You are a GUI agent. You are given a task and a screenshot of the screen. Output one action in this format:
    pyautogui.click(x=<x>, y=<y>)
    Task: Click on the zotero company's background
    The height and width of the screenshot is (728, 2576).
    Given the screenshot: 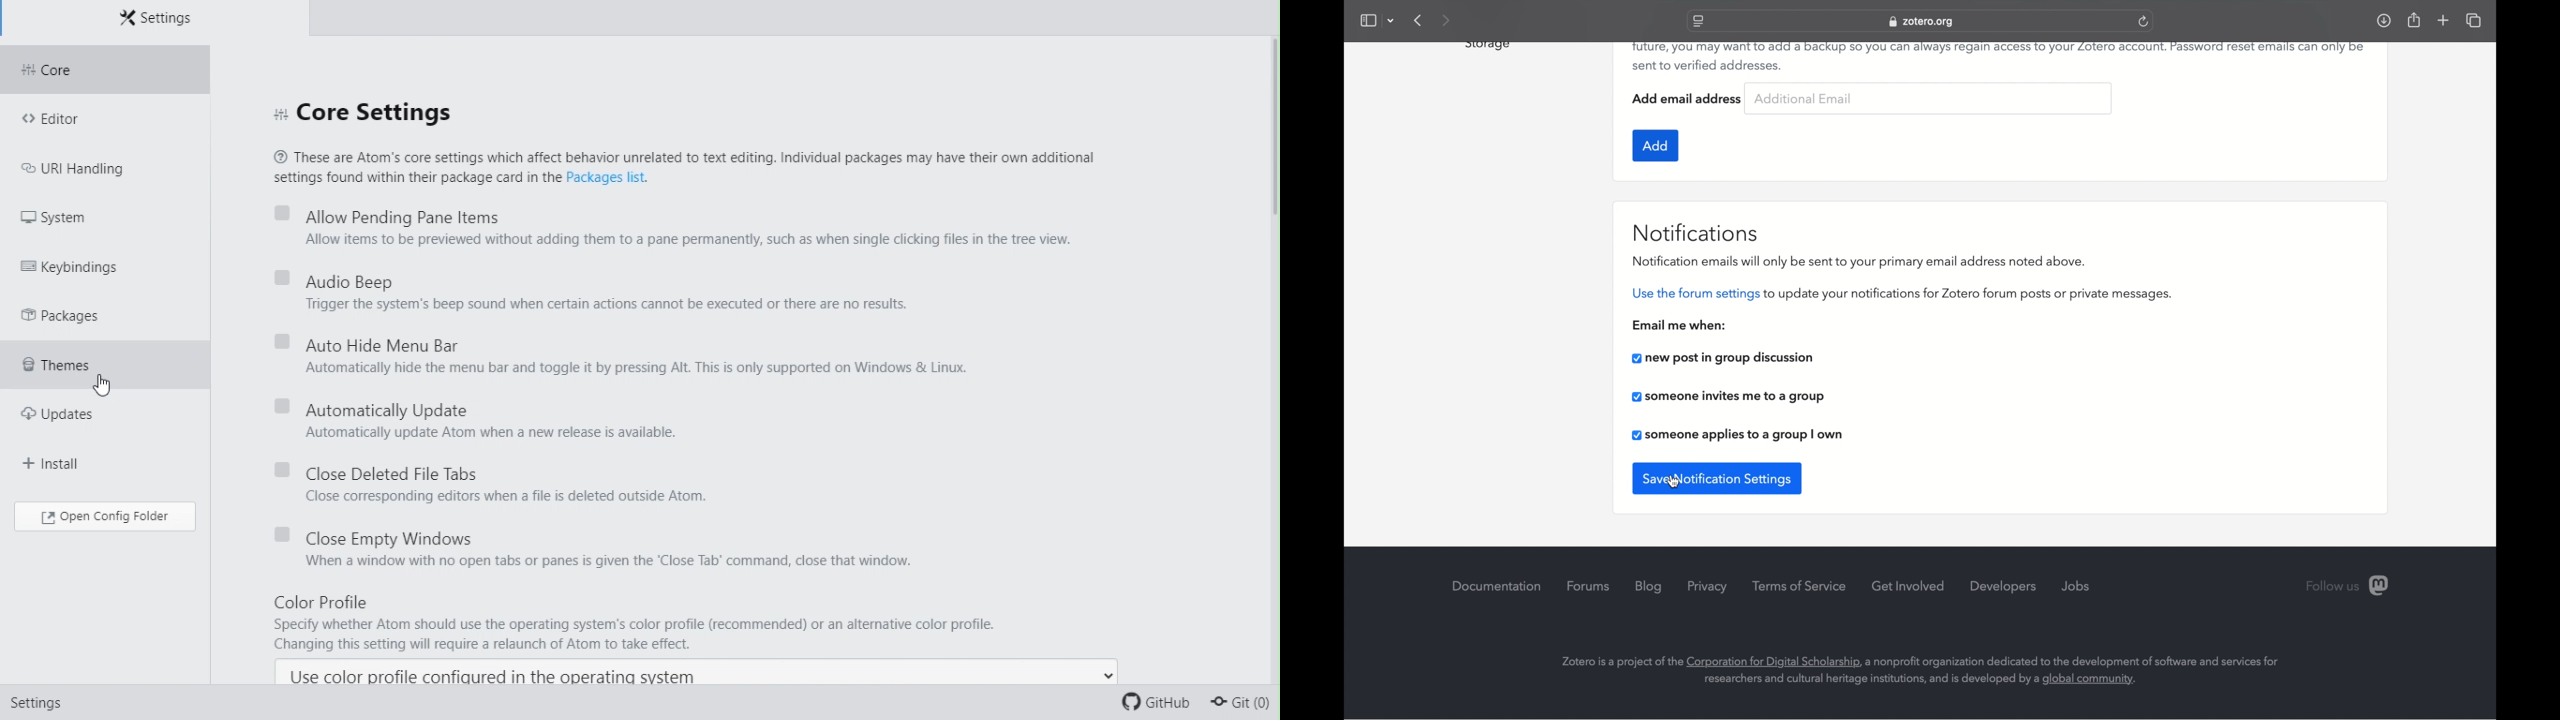 What is the action you would take?
    pyautogui.click(x=1921, y=669)
    